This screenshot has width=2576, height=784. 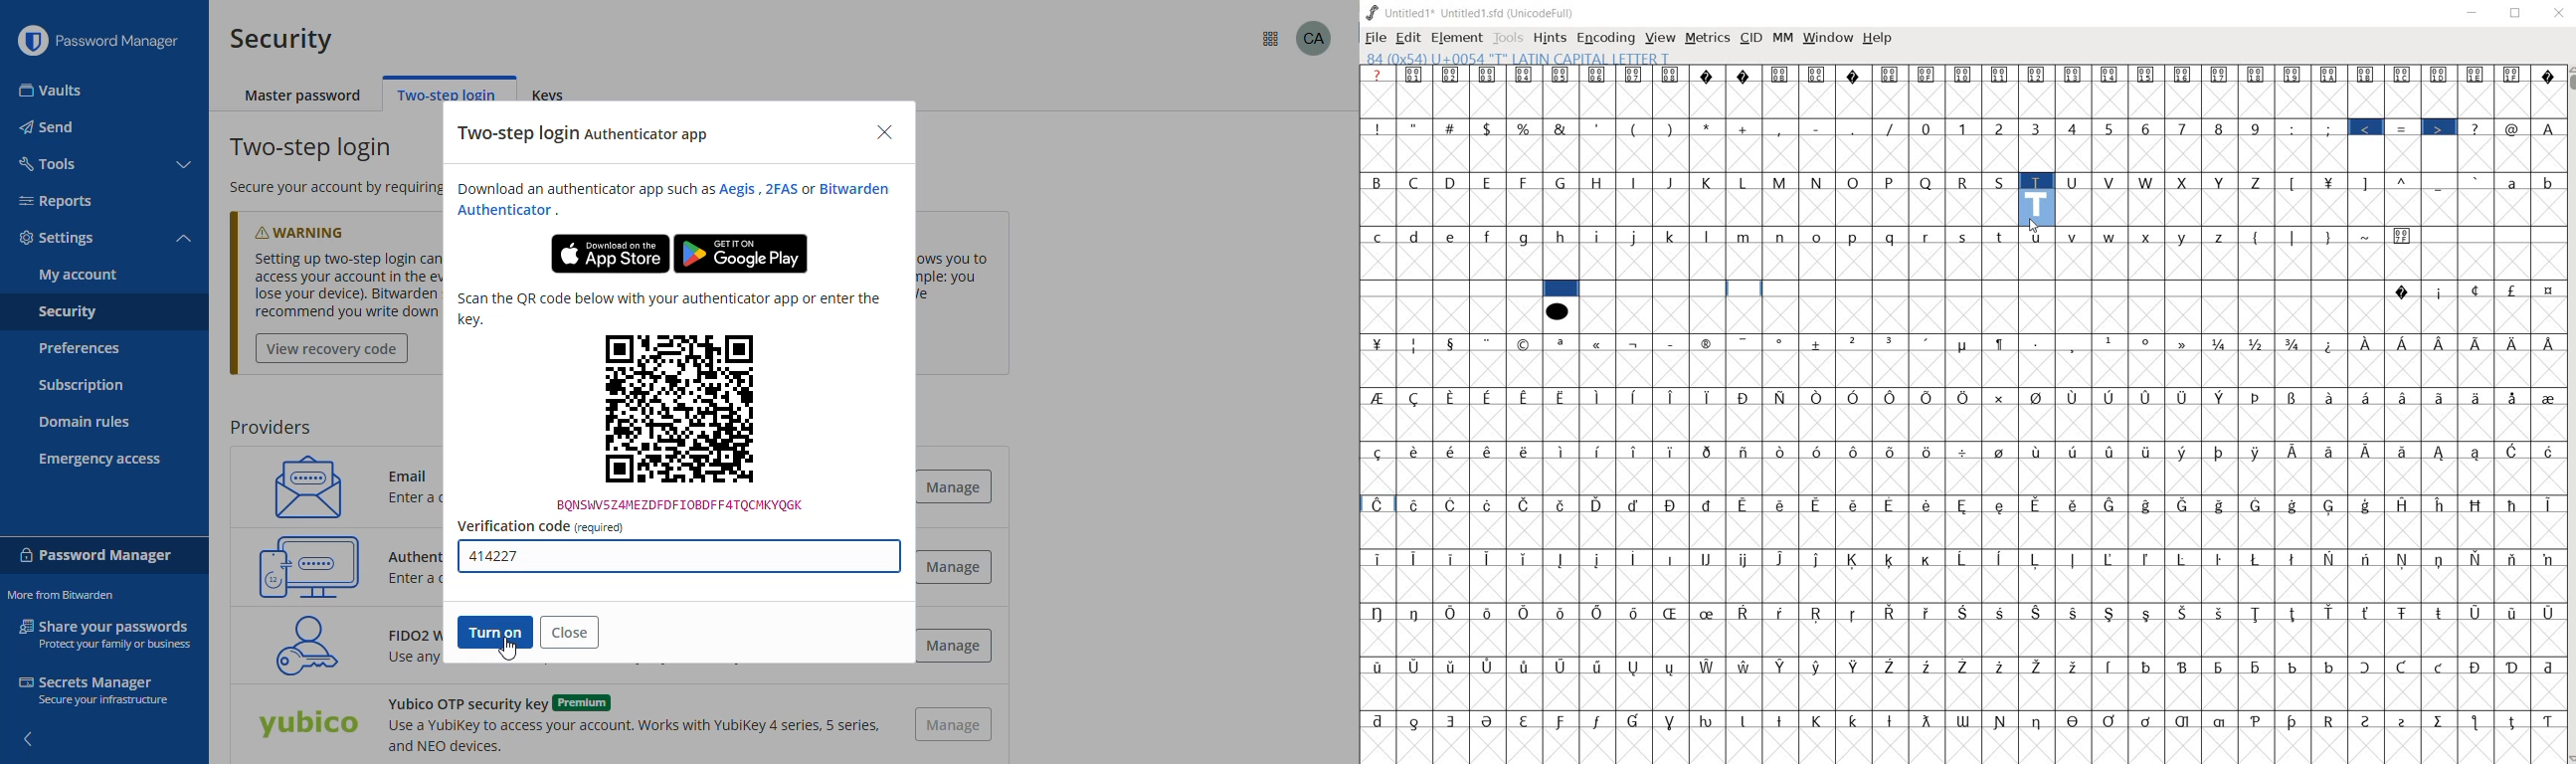 I want to click on more from bitwarden, so click(x=1271, y=40).